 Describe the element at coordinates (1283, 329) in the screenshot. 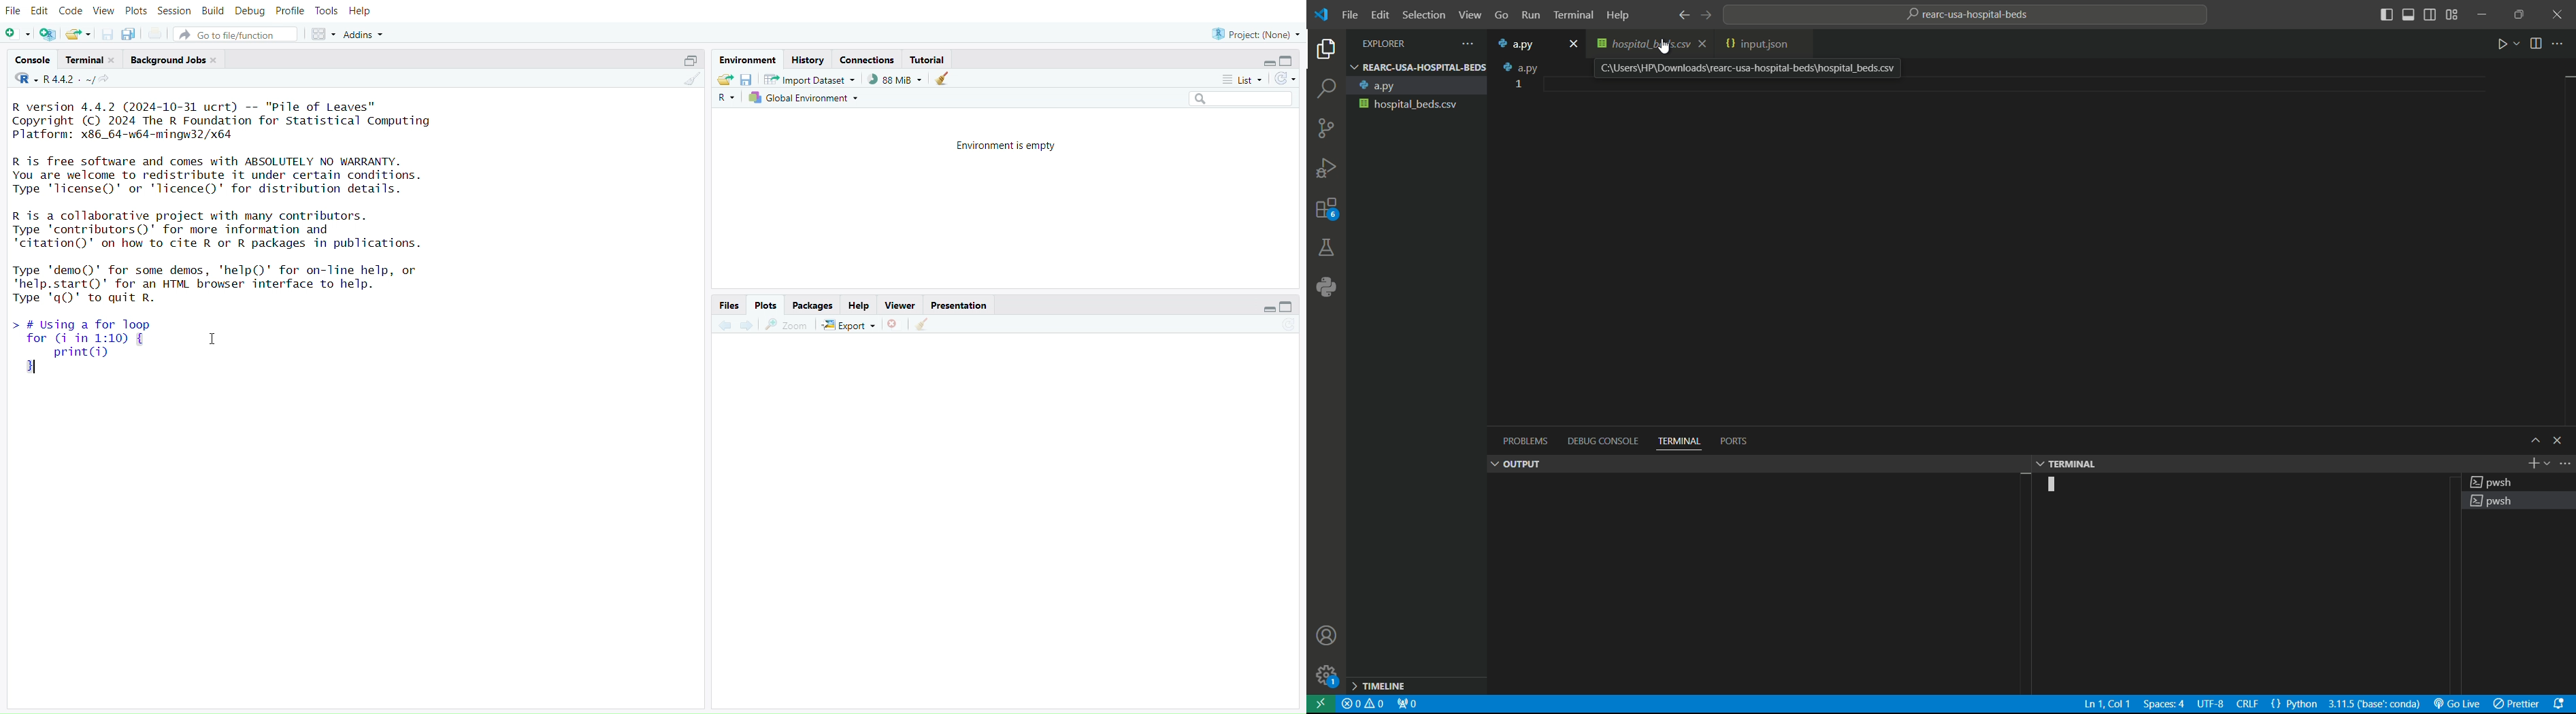

I see `refresh current plot` at that location.